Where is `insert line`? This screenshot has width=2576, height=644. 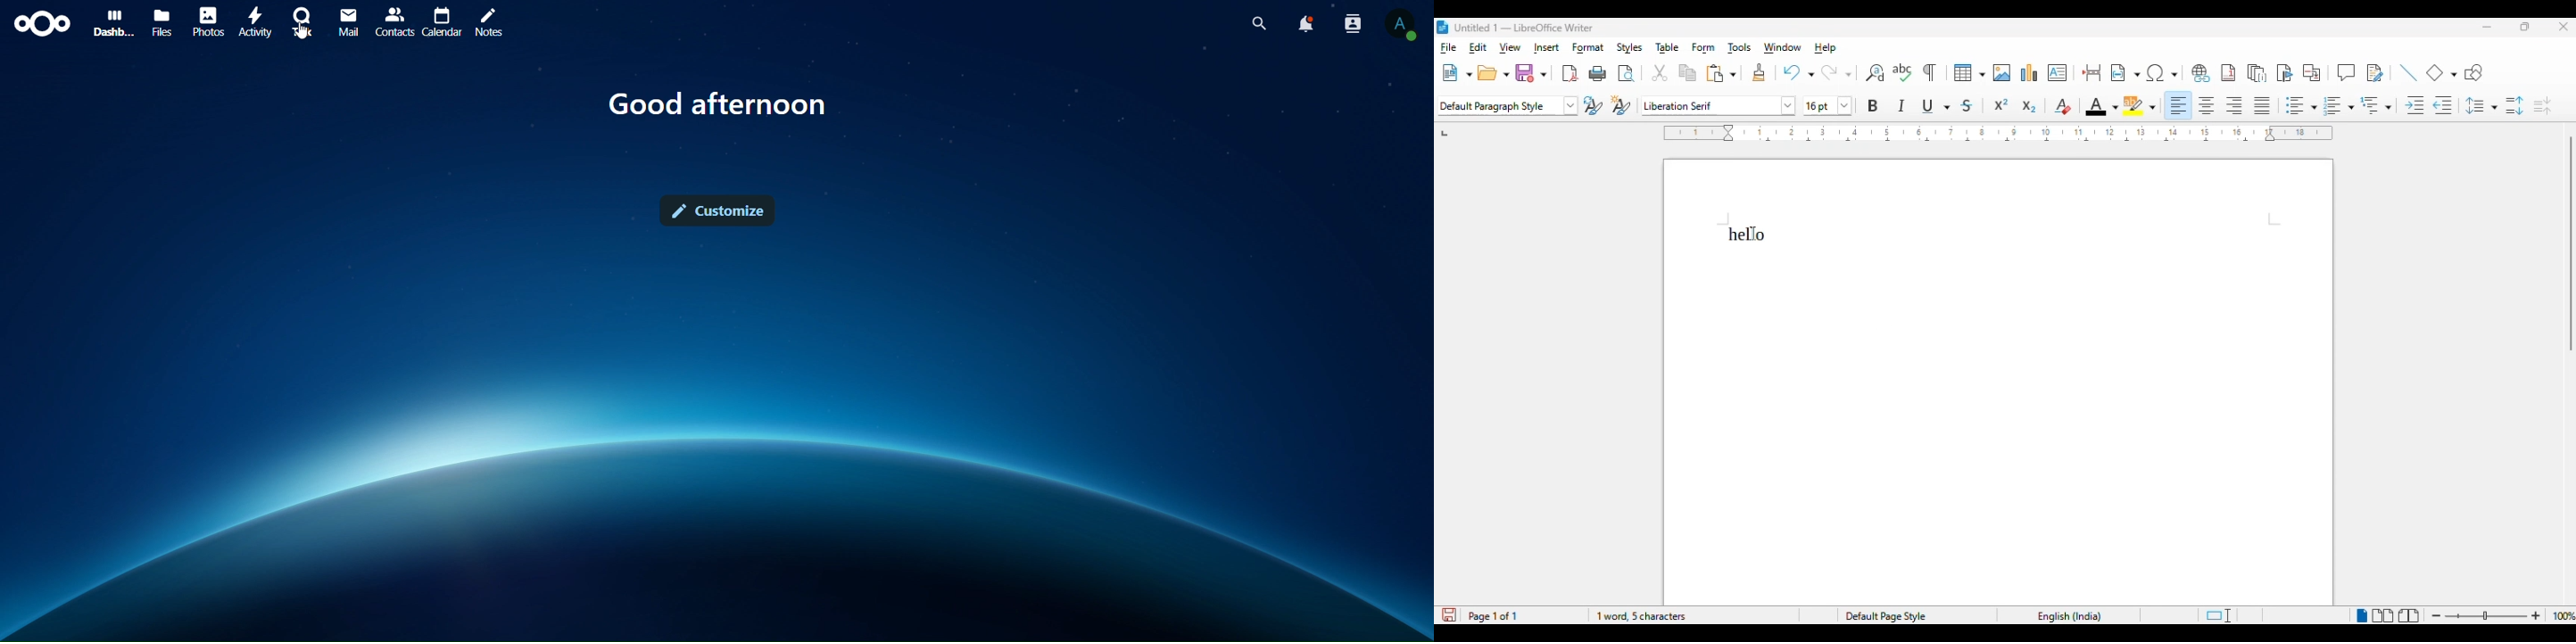
insert line is located at coordinates (2407, 72).